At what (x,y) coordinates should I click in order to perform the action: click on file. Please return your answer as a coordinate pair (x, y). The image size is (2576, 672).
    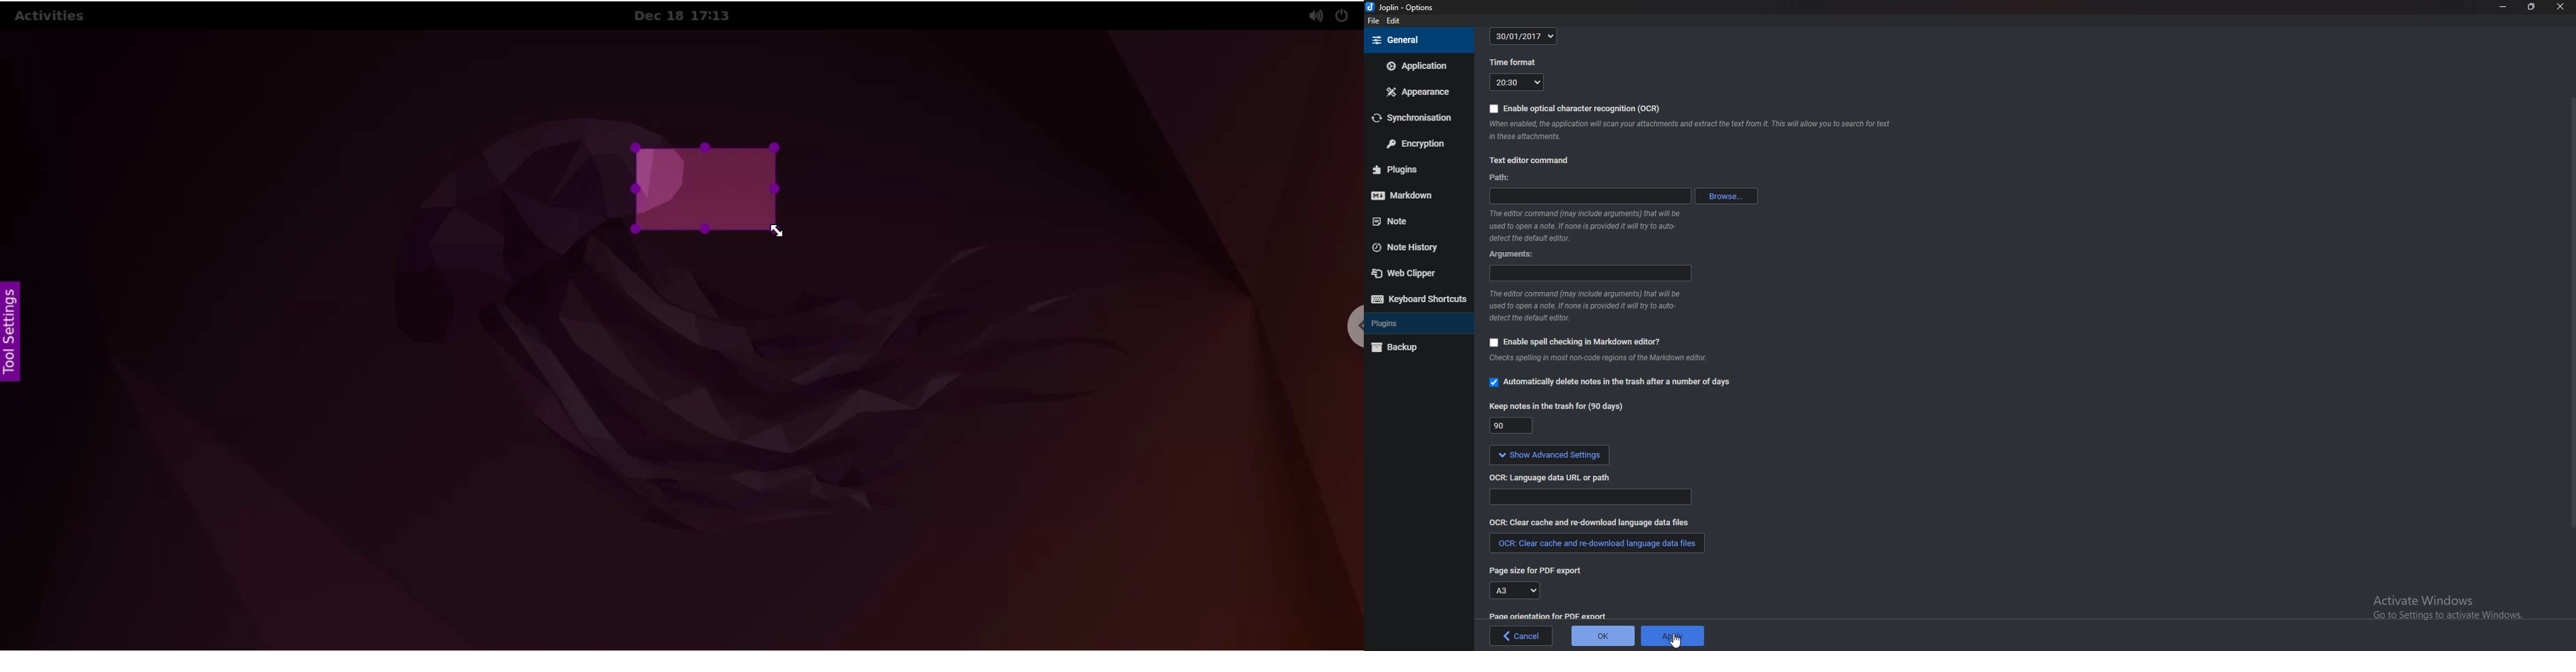
    Looking at the image, I should click on (1374, 21).